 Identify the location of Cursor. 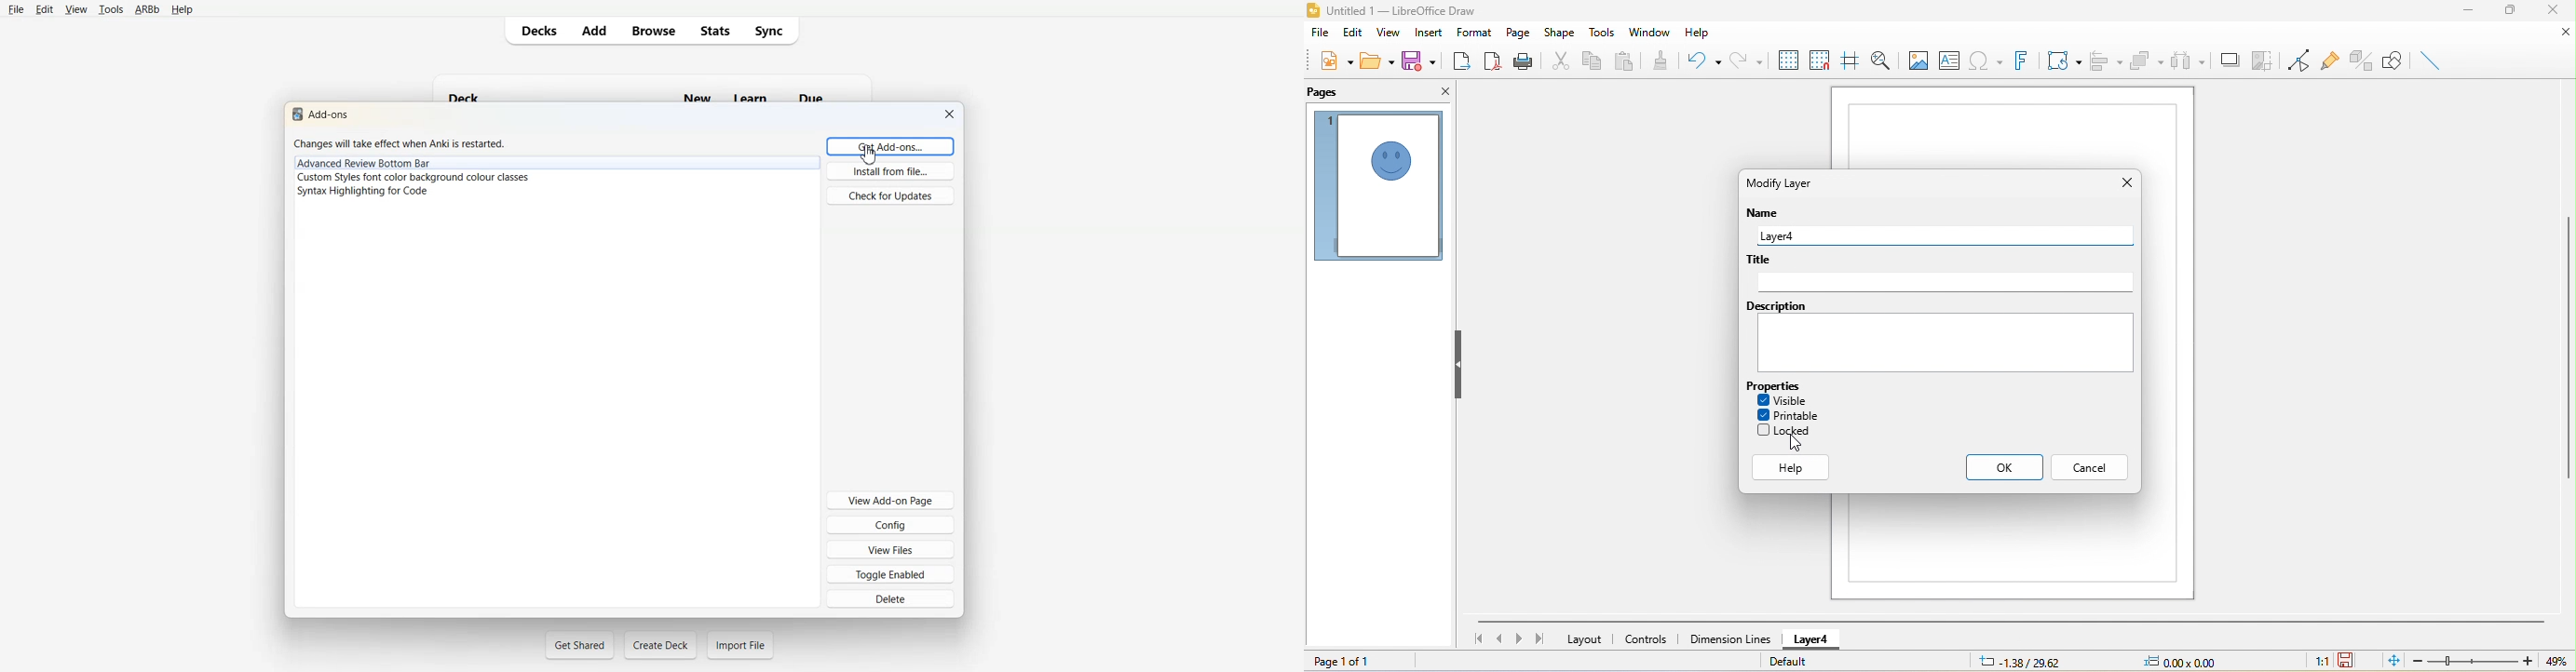
(872, 155).